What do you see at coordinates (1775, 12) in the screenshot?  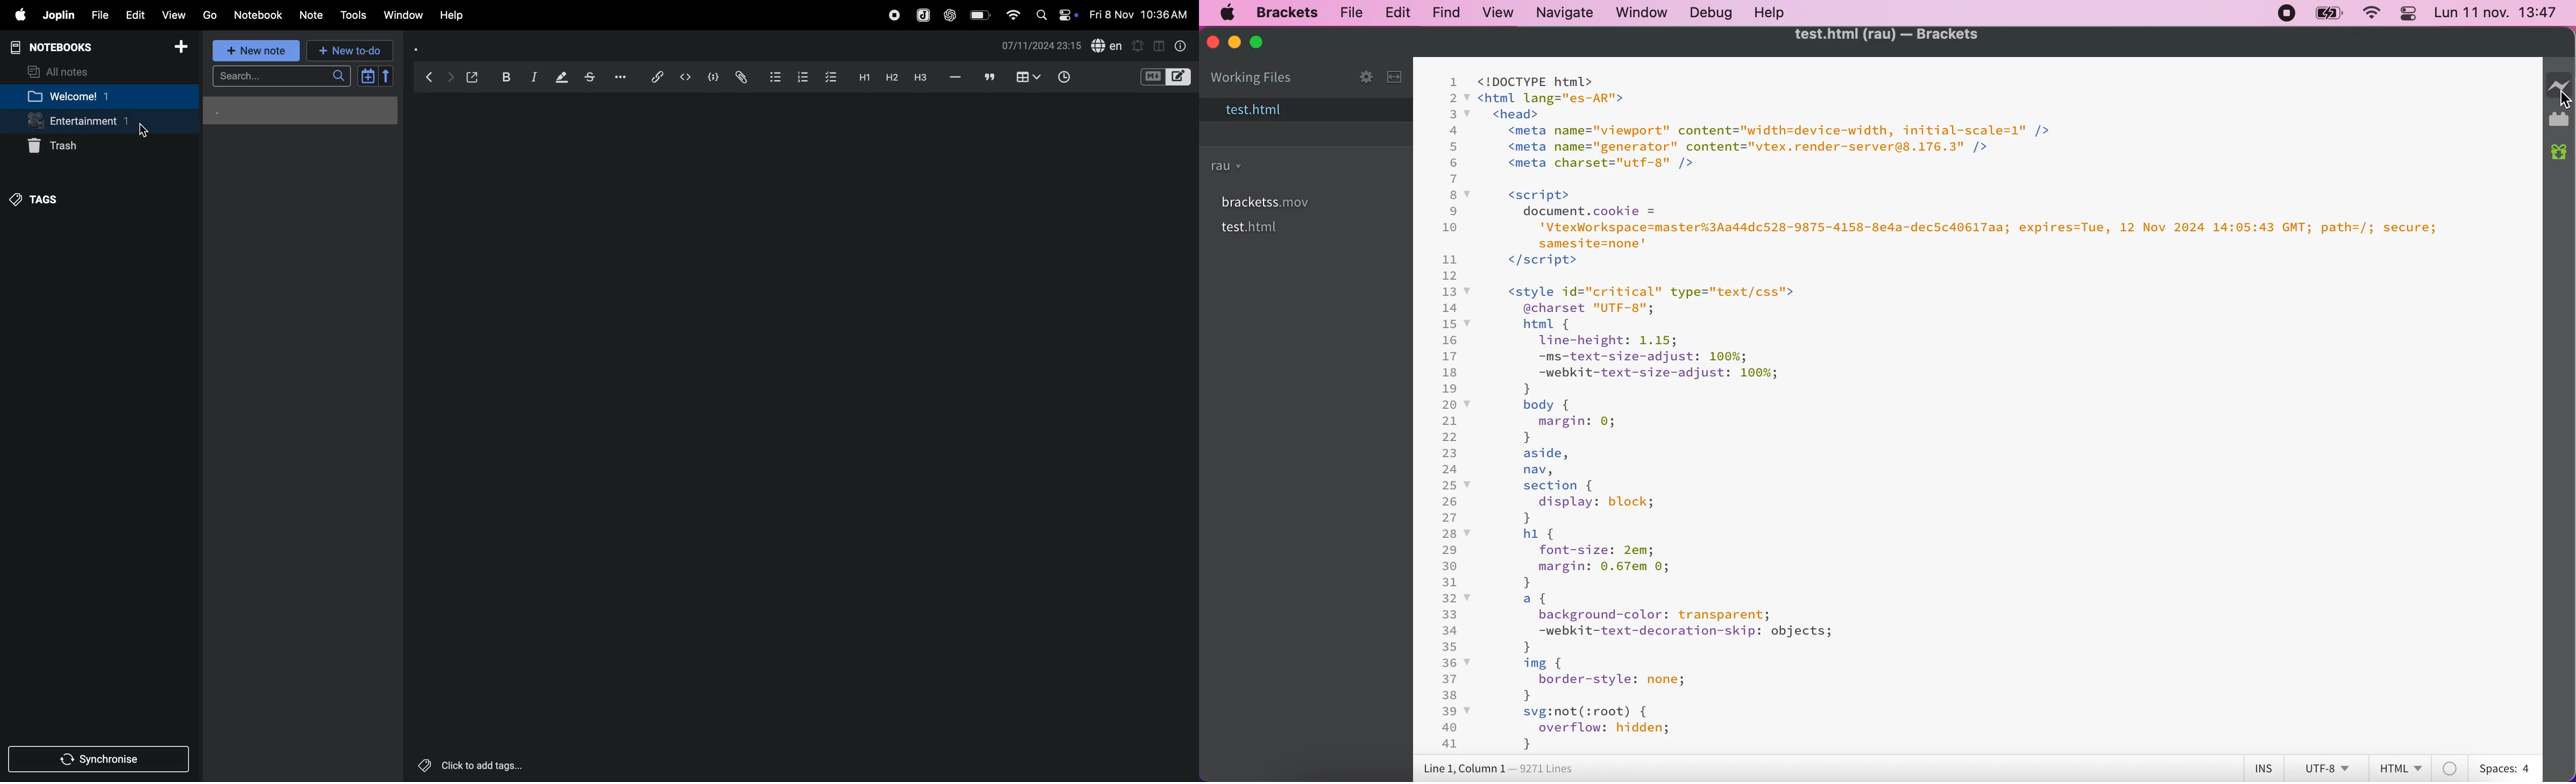 I see `help` at bounding box center [1775, 12].